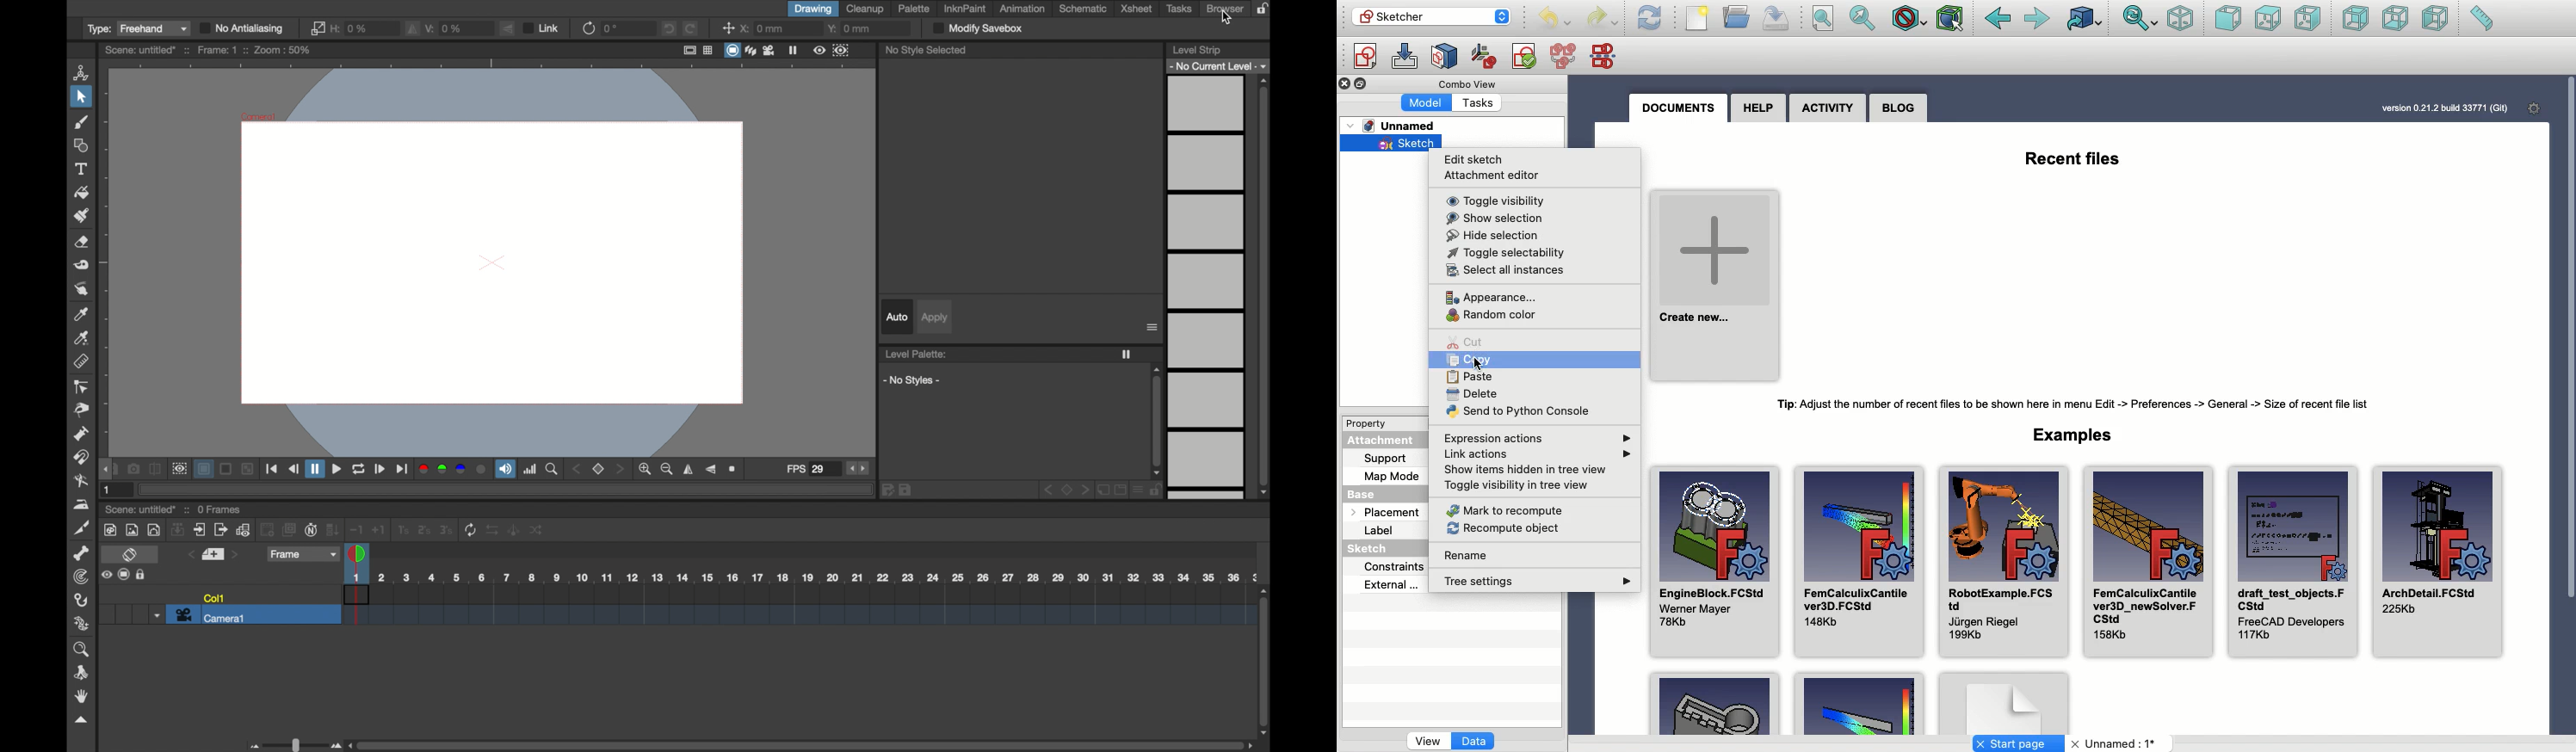 This screenshot has width=2576, height=756. Describe the element at coordinates (1527, 470) in the screenshot. I see `Show items hidden in tree view` at that location.